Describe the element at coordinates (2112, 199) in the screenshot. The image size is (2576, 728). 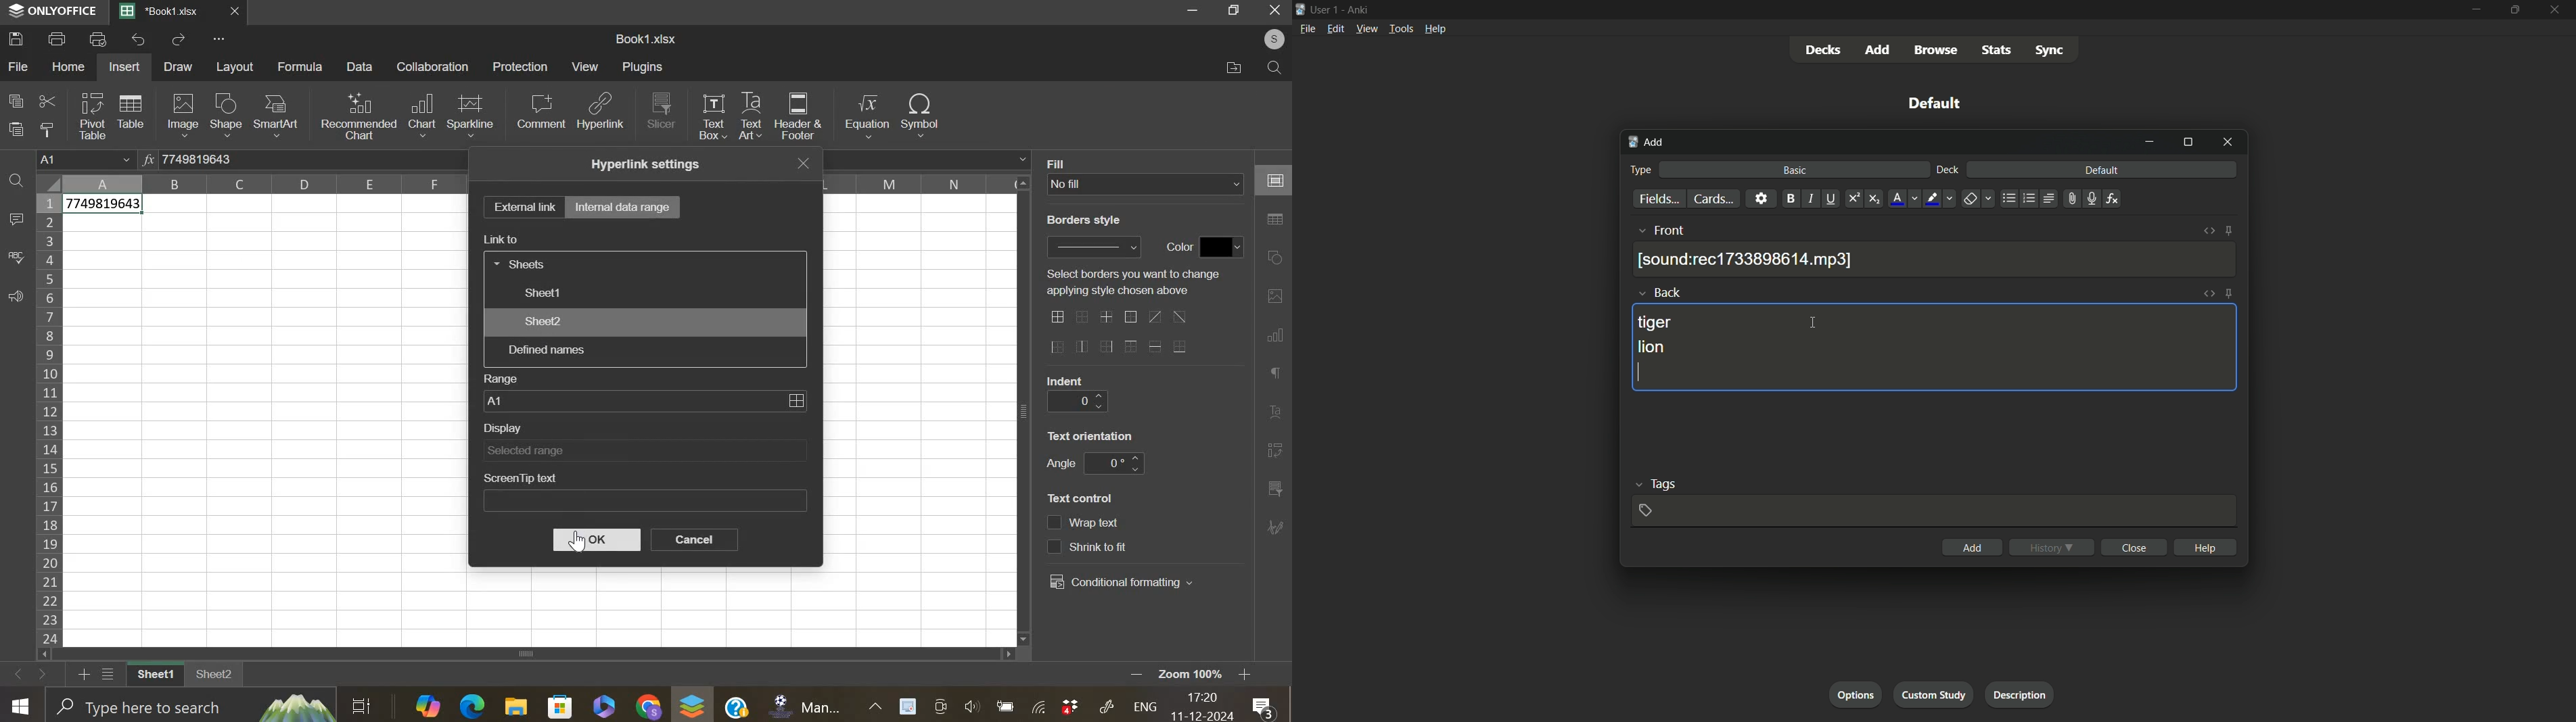
I see `equations` at that location.